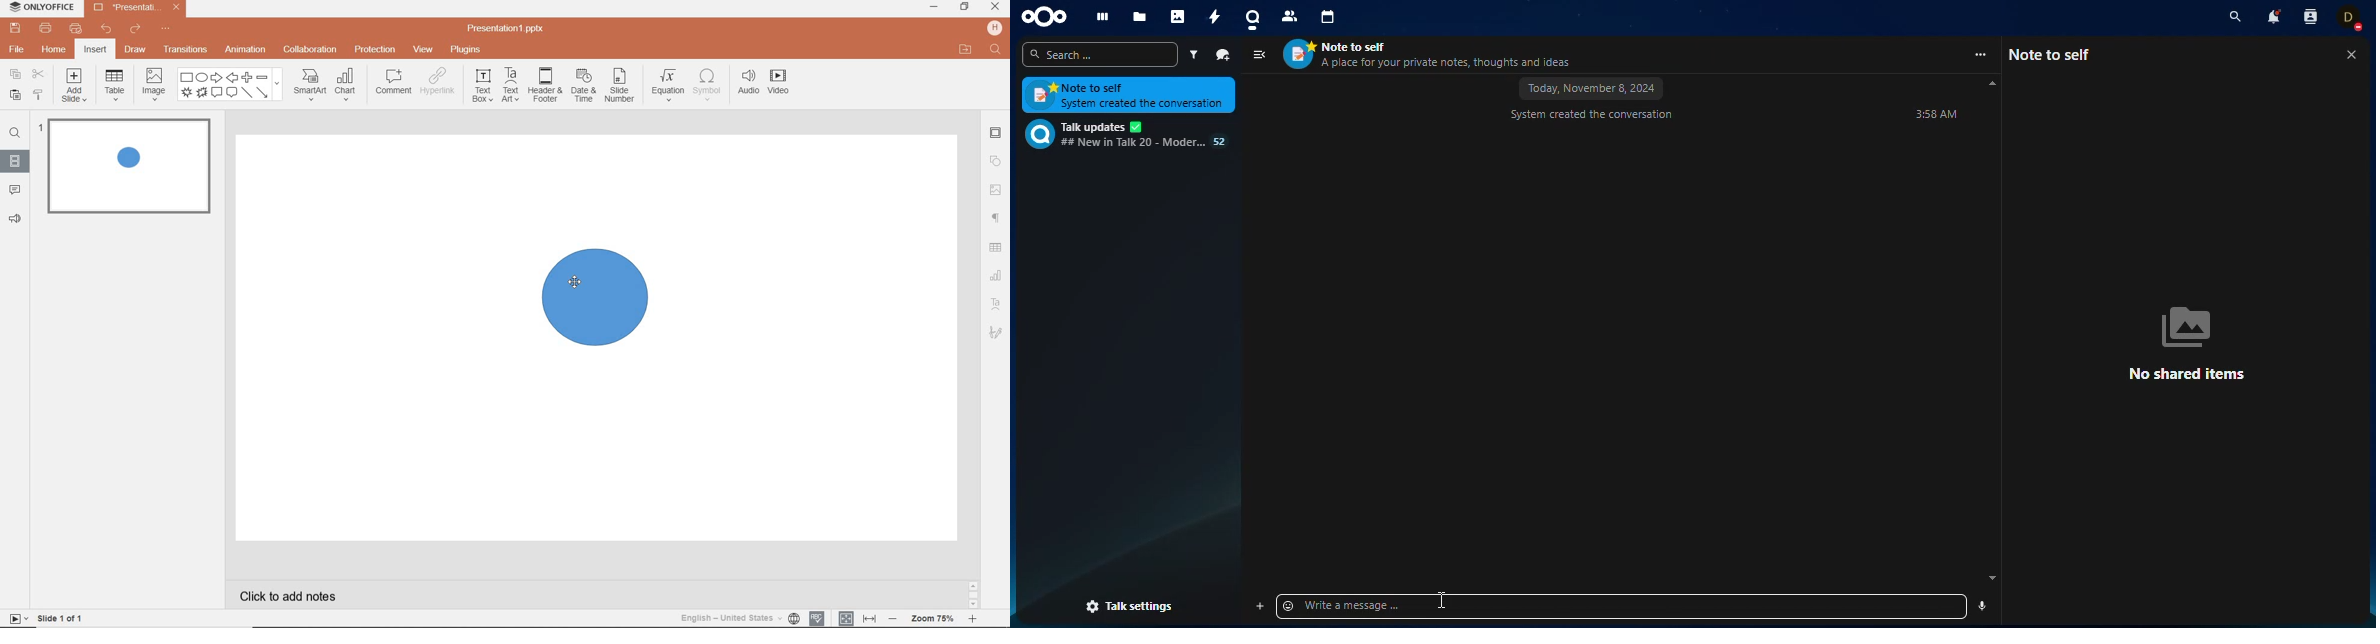 The width and height of the screenshot is (2380, 644). Describe the element at coordinates (136, 29) in the screenshot. I see `redo` at that location.